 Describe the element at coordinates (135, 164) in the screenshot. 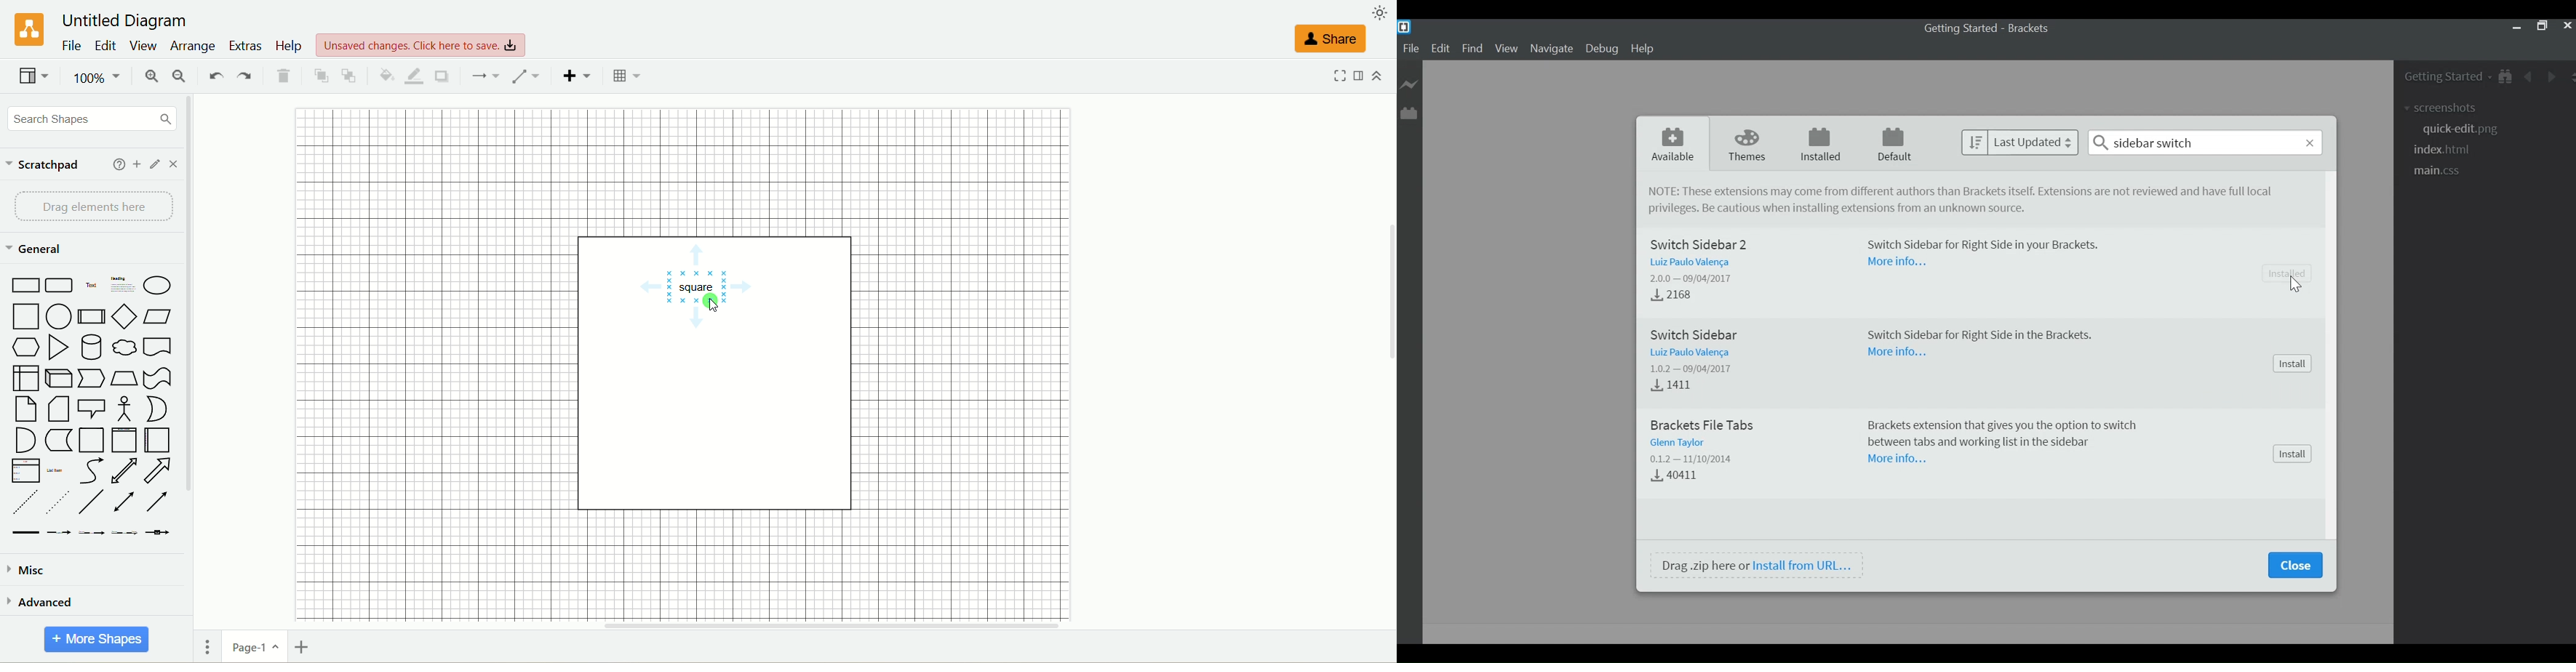

I see `add` at that location.